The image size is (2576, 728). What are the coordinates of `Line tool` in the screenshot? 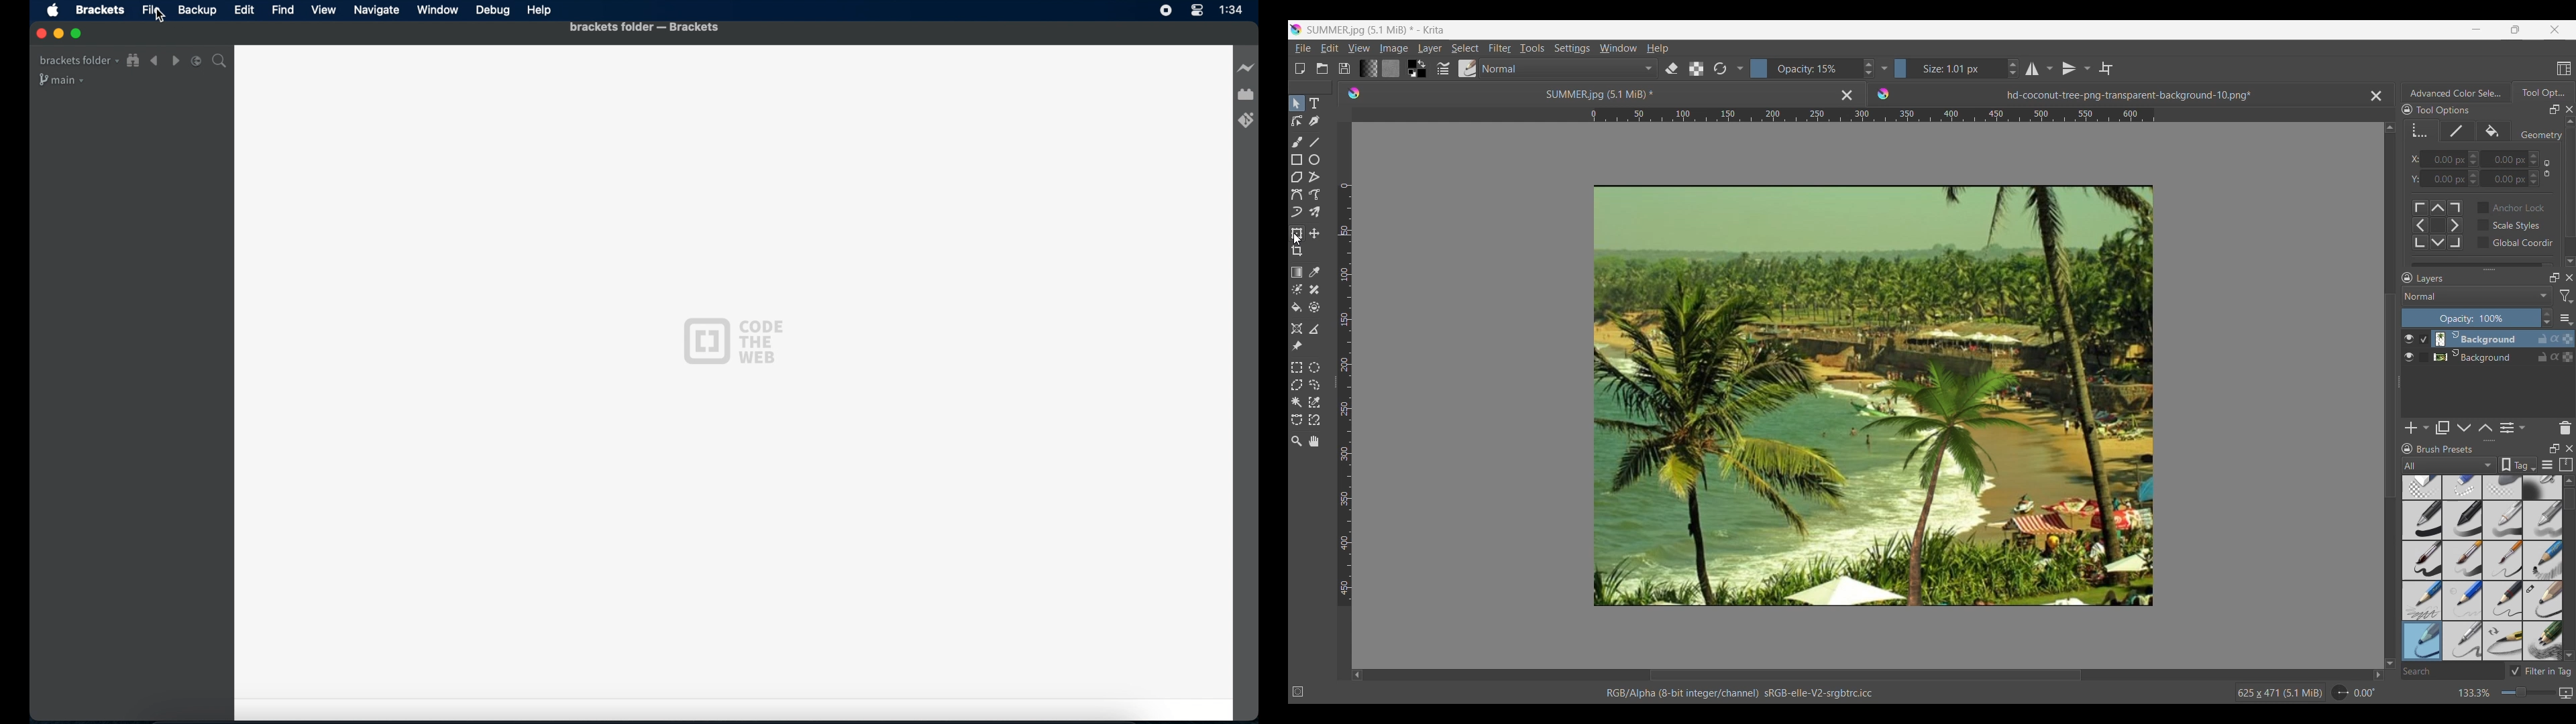 It's located at (1313, 142).